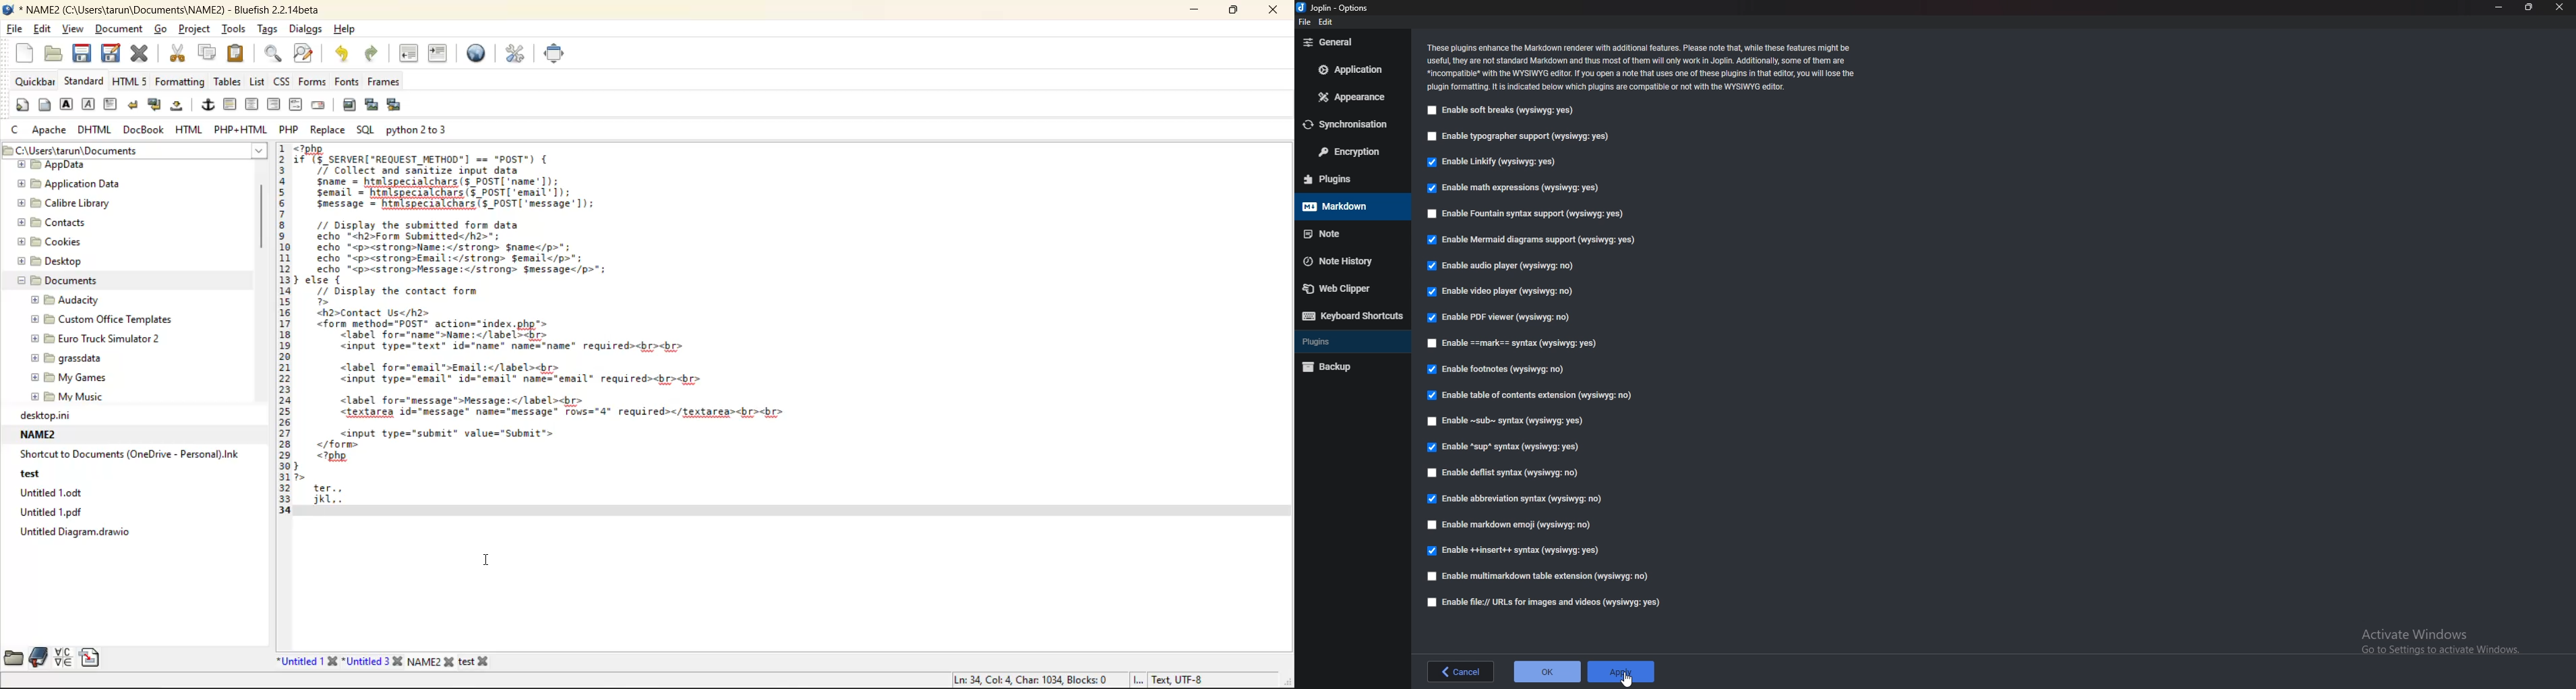  Describe the element at coordinates (1503, 111) in the screenshot. I see `enable soft breaks` at that location.